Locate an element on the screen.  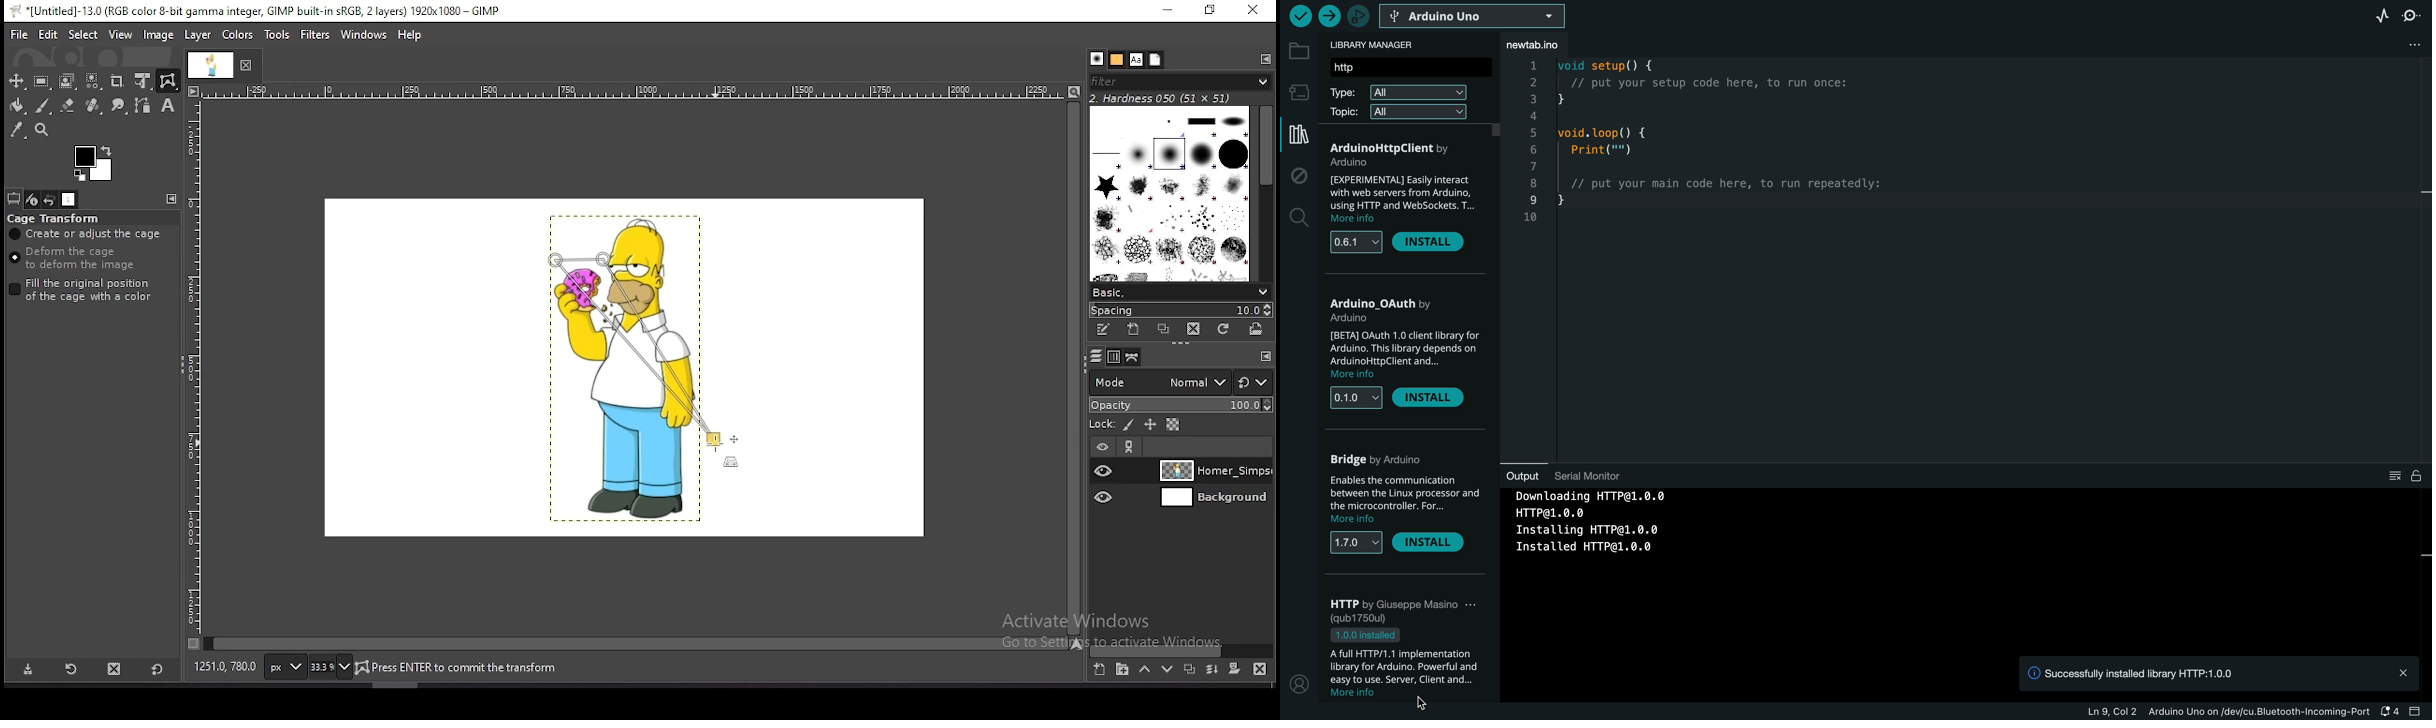
scale is located at coordinates (193, 372).